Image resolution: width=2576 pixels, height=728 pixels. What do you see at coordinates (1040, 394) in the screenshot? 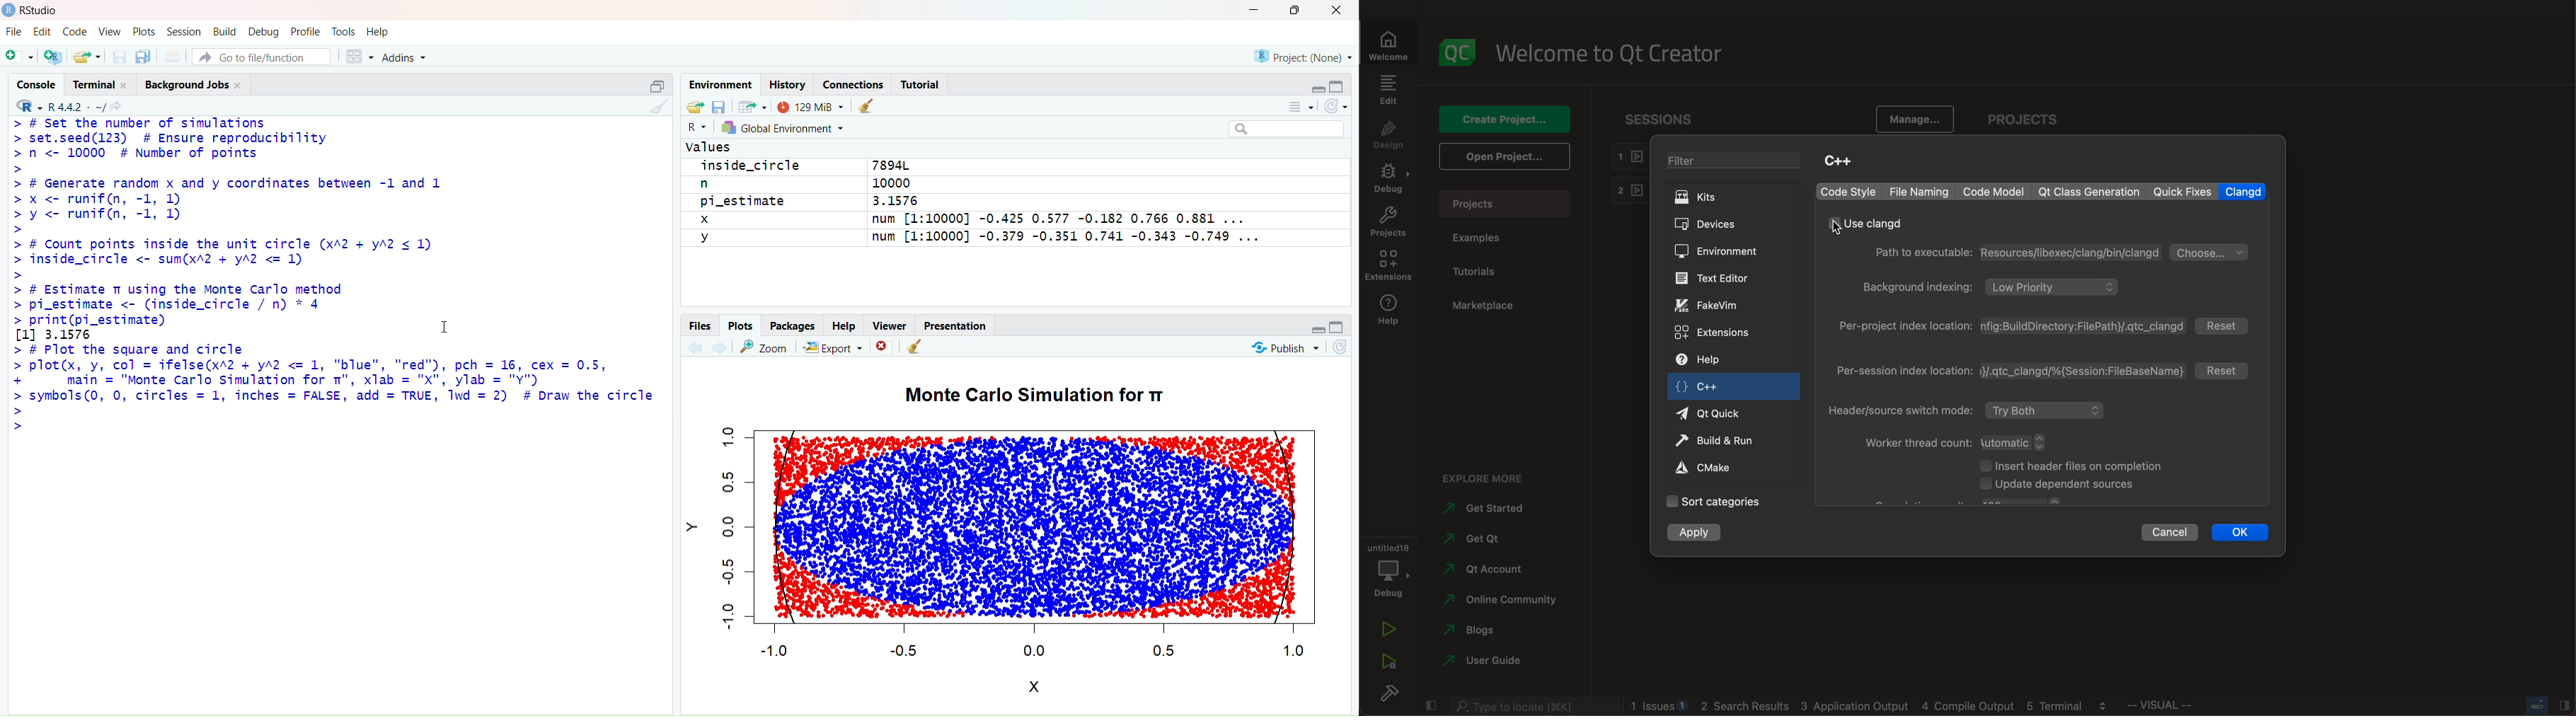
I see `Monte Carlo Simulation for` at bounding box center [1040, 394].